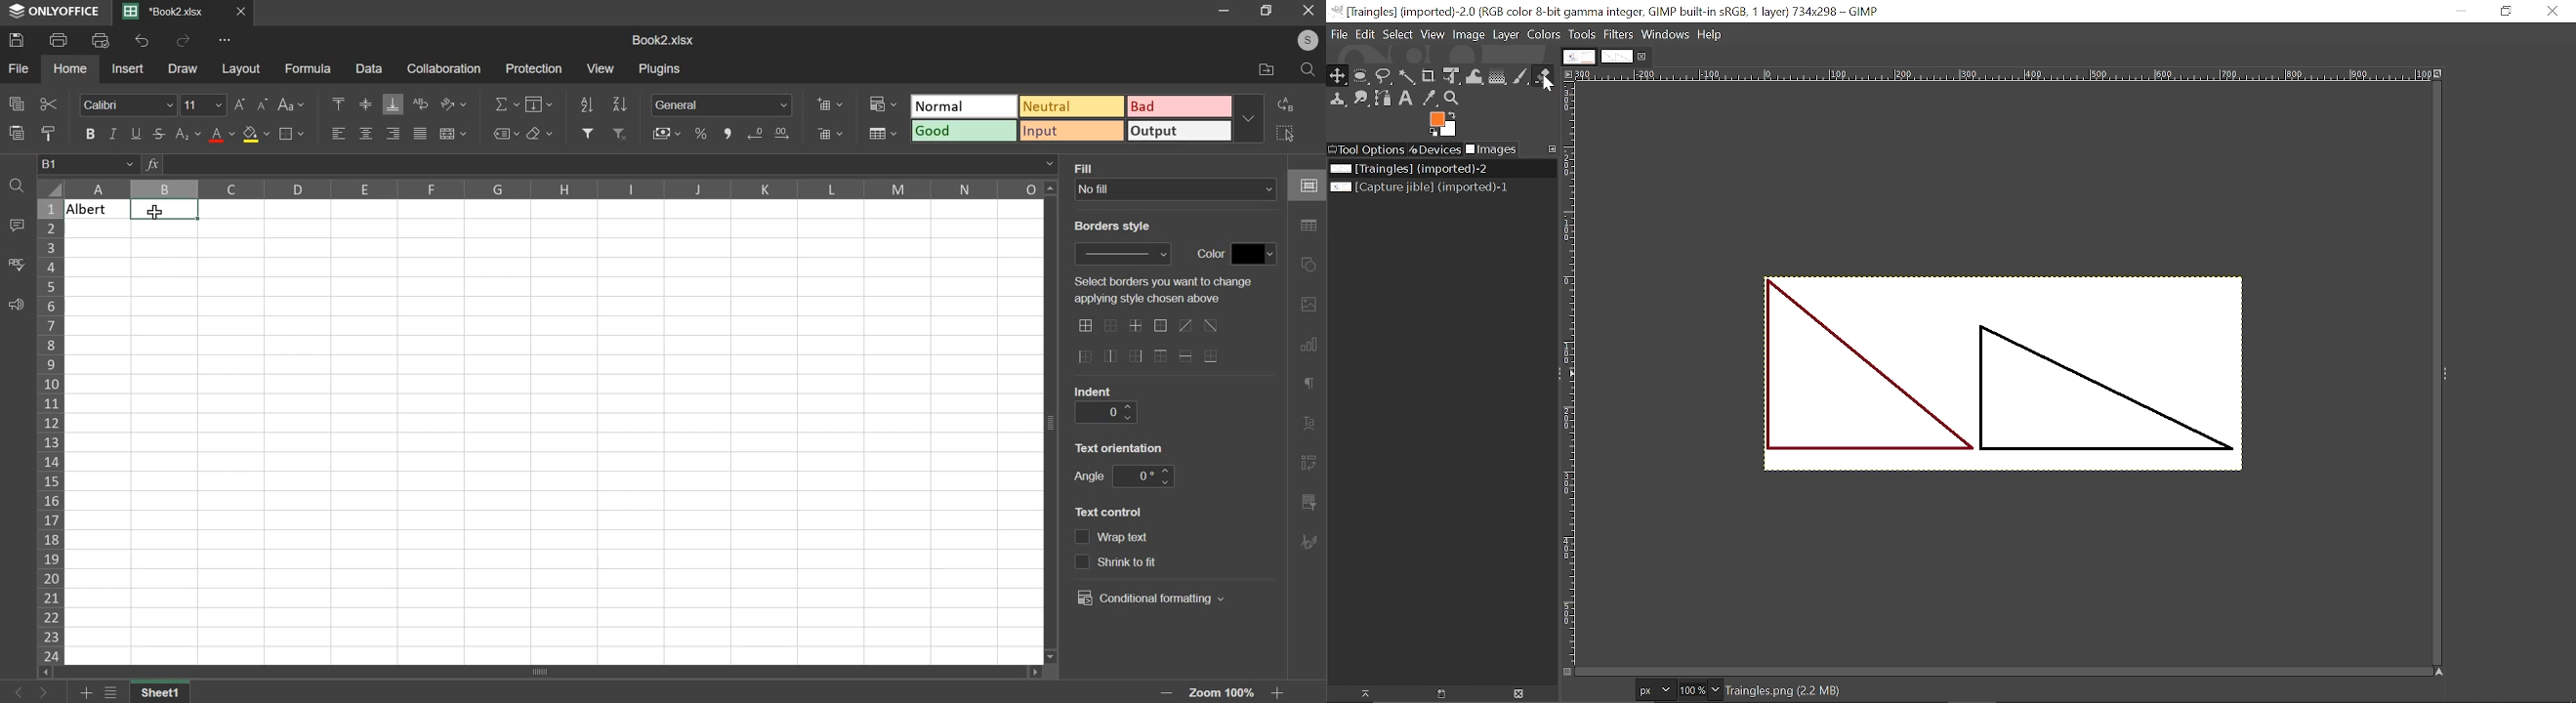  Describe the element at coordinates (1611, 11) in the screenshot. I see `Current window` at that location.